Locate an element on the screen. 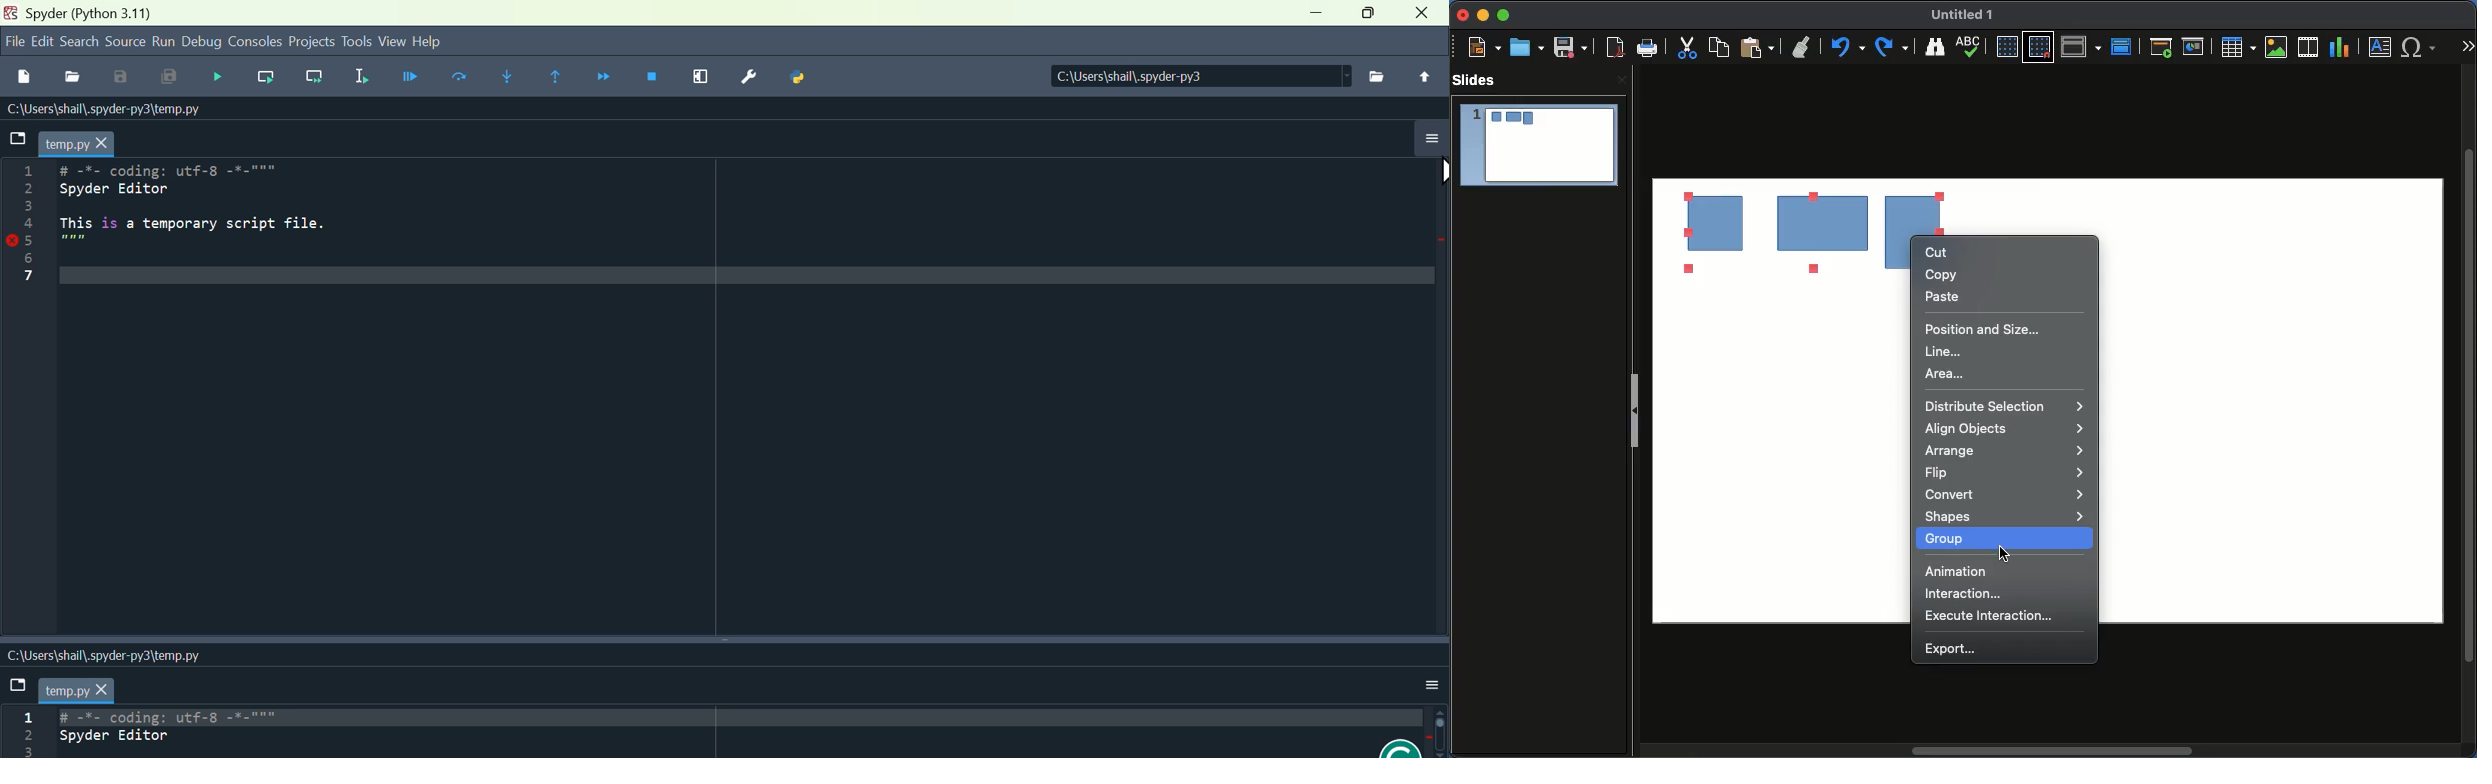  Start from current slide is located at coordinates (2194, 45).